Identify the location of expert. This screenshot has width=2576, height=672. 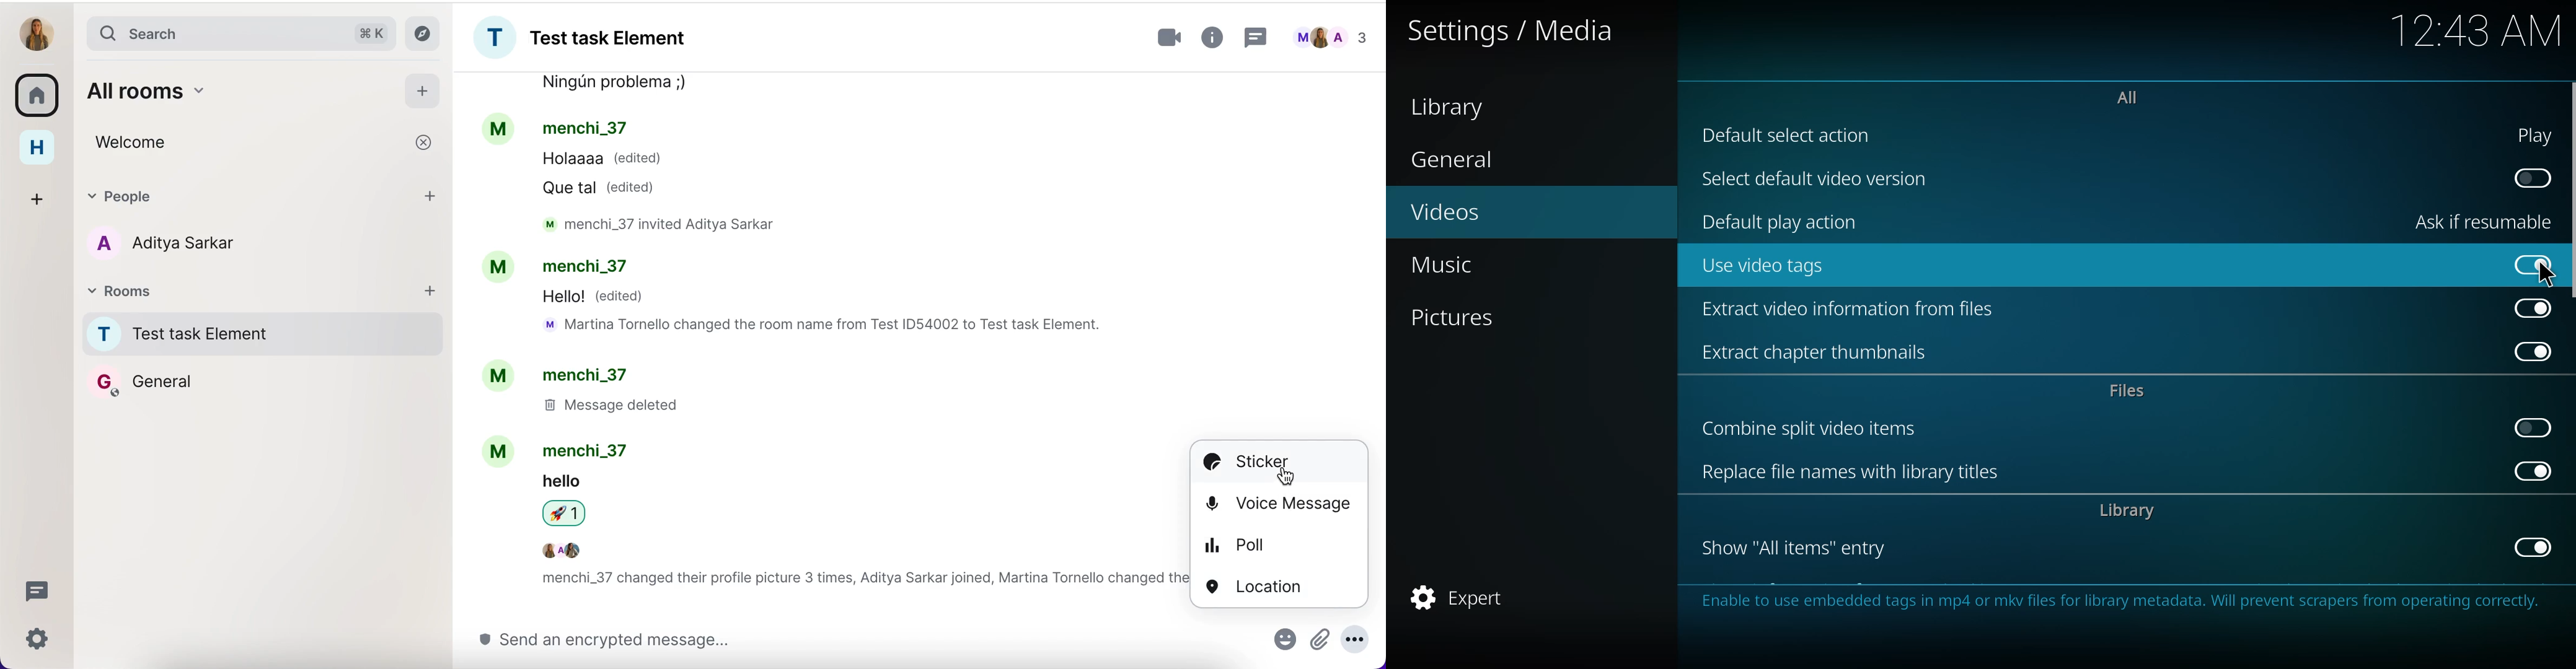
(1465, 597).